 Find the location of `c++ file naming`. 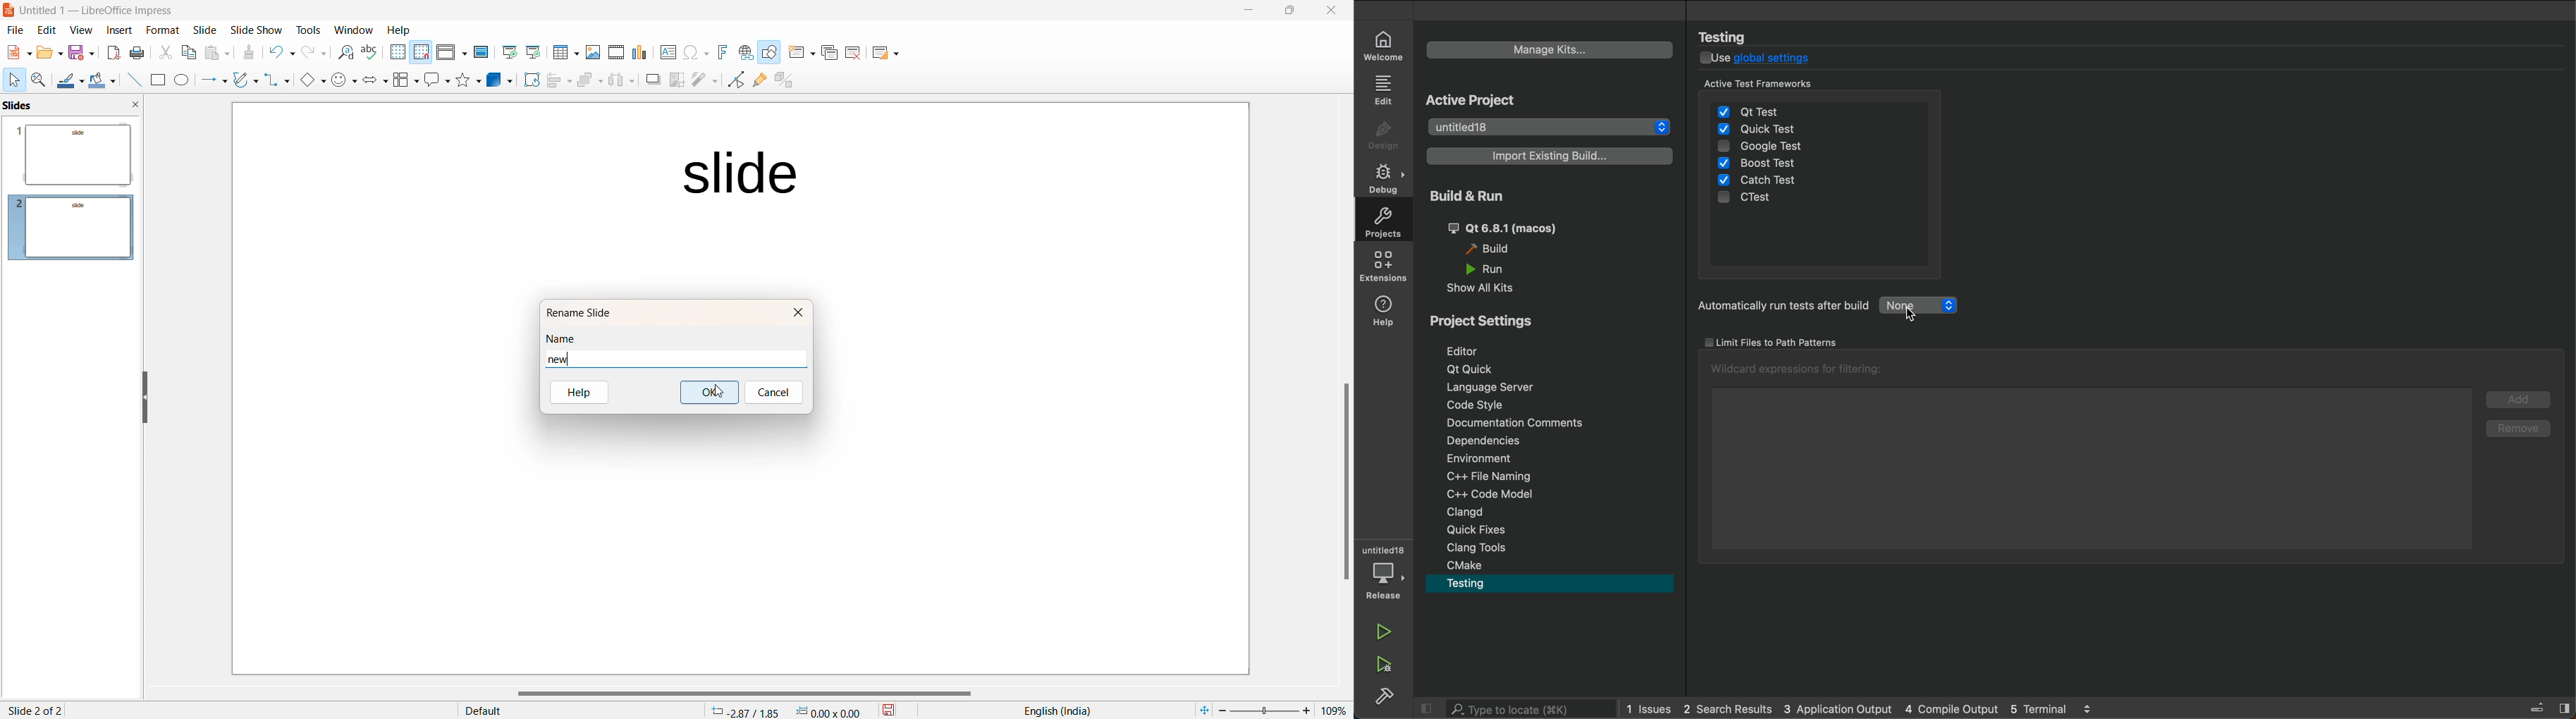

c++ file naming is located at coordinates (1493, 476).